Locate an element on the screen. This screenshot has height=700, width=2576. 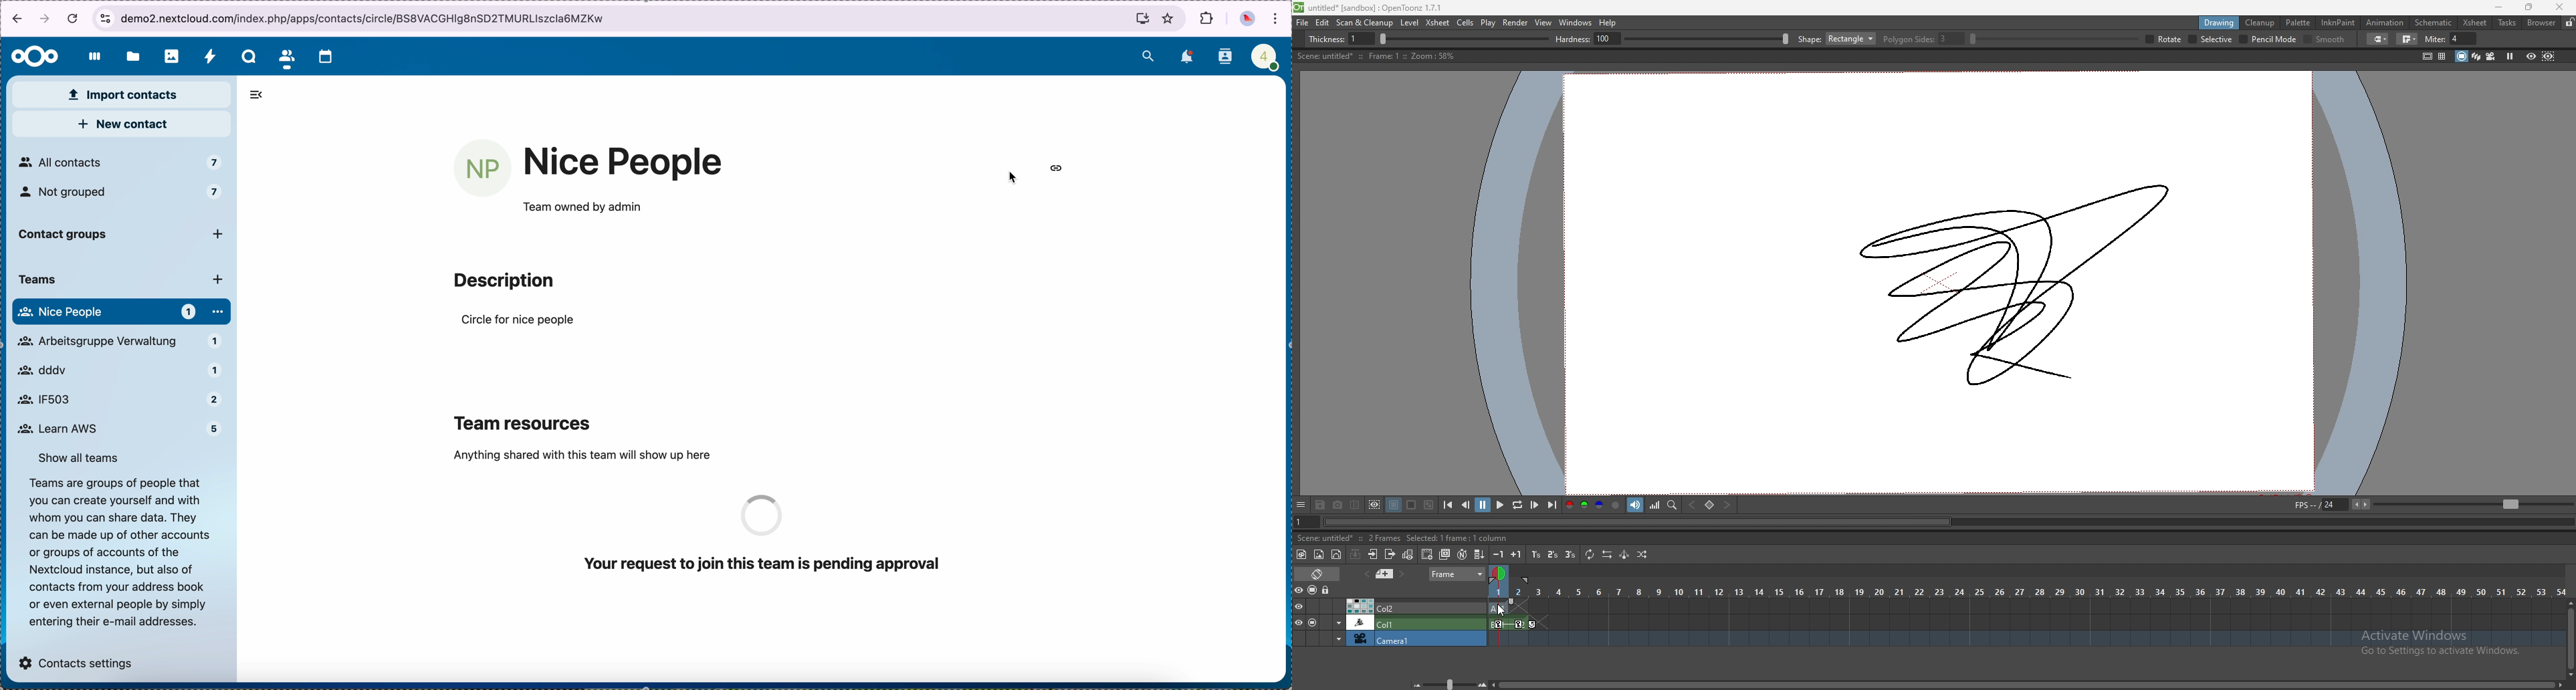
URL is located at coordinates (366, 18).